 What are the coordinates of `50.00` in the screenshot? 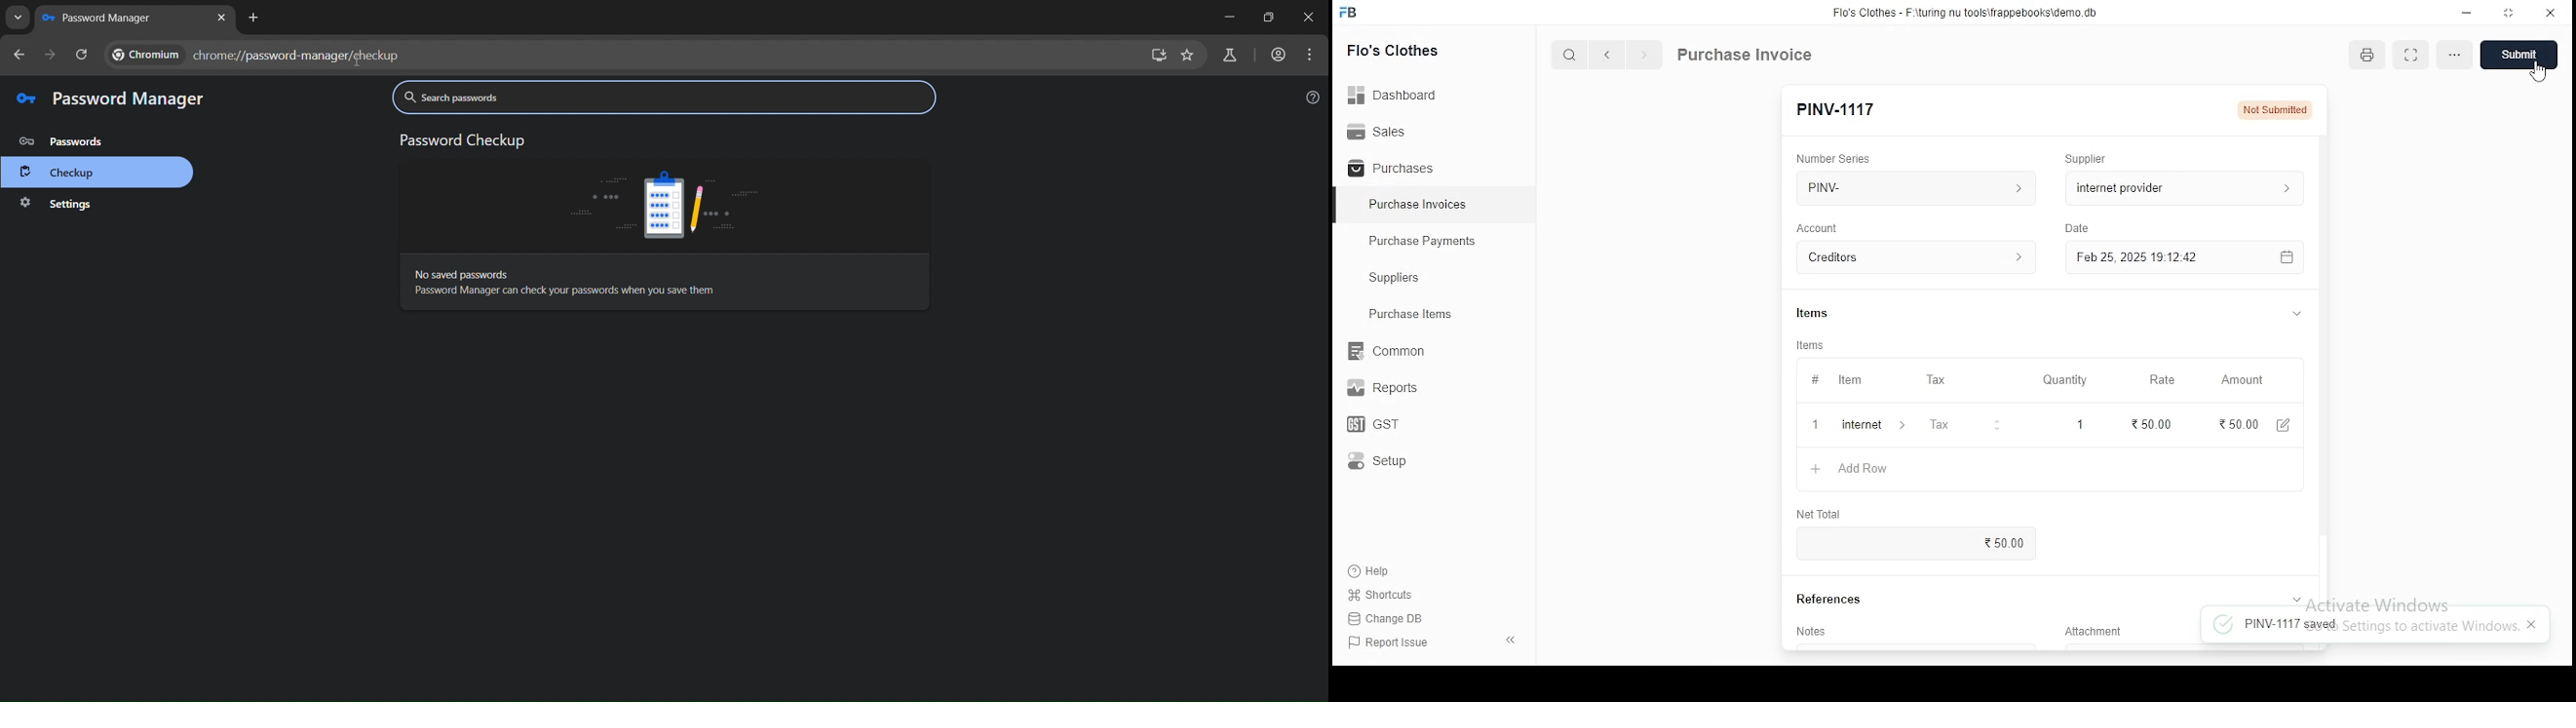 It's located at (2150, 423).